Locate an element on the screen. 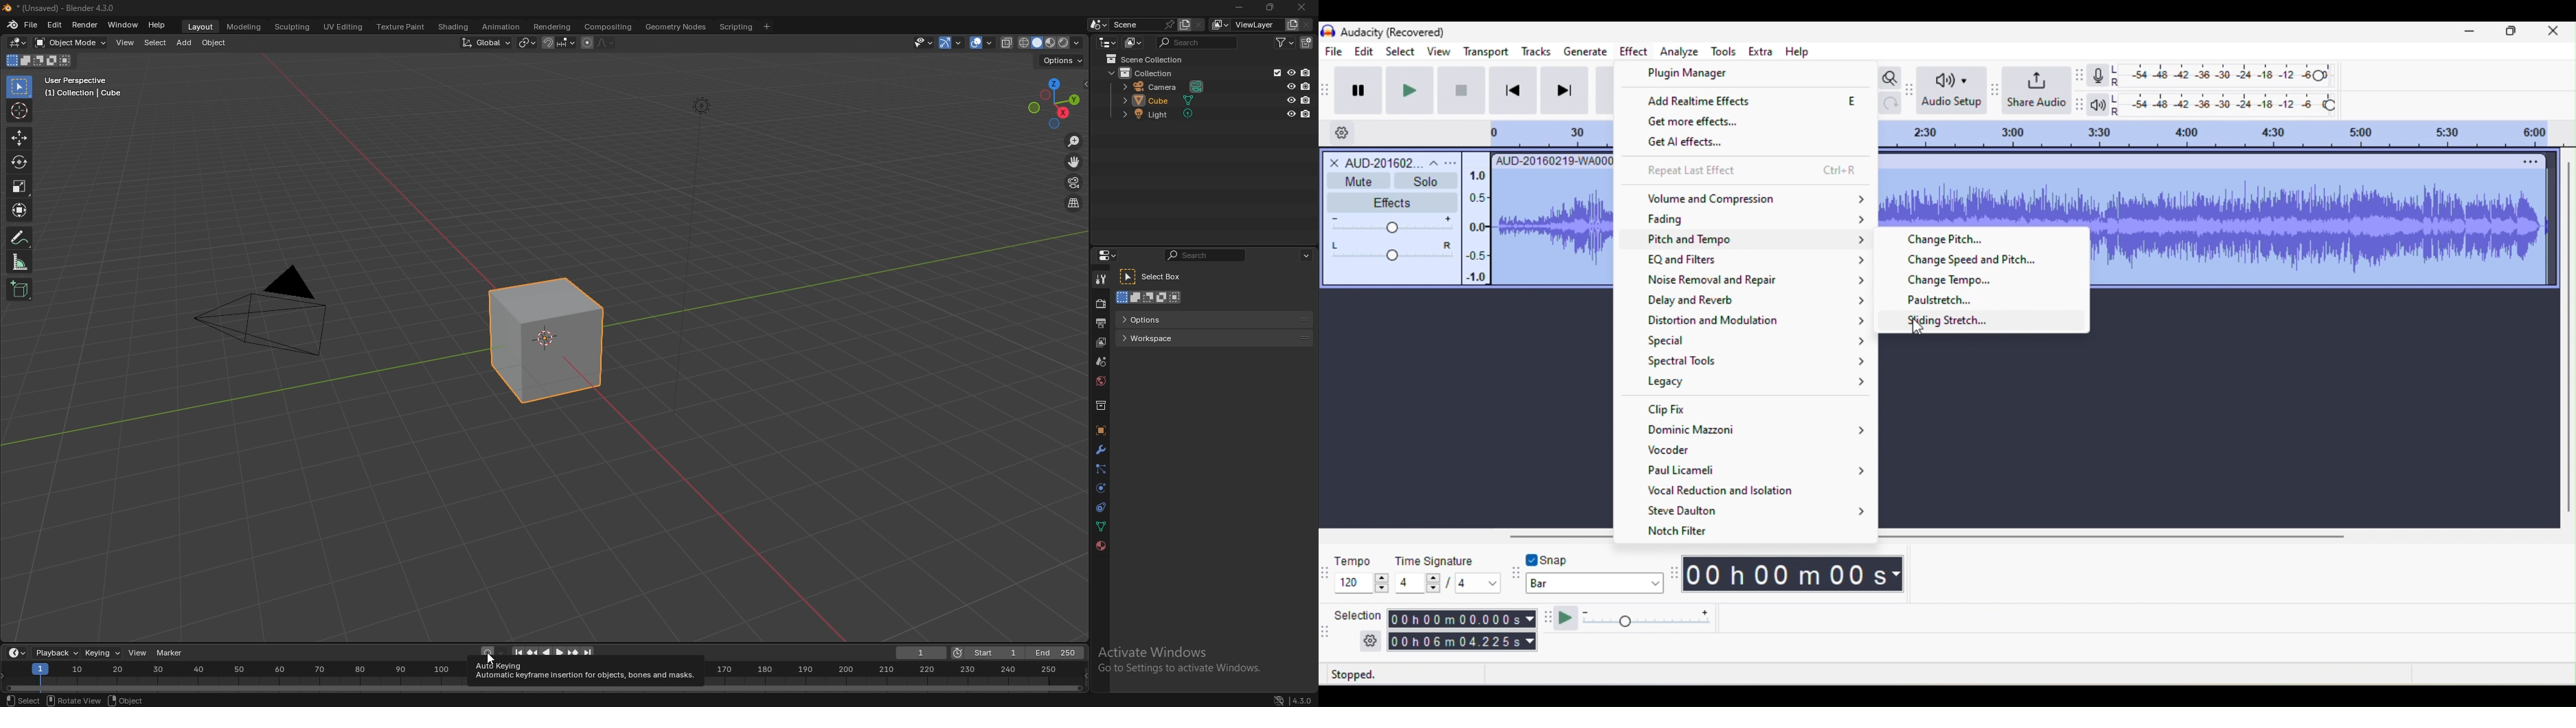 The image size is (2576, 728). redo is located at coordinates (1891, 106).